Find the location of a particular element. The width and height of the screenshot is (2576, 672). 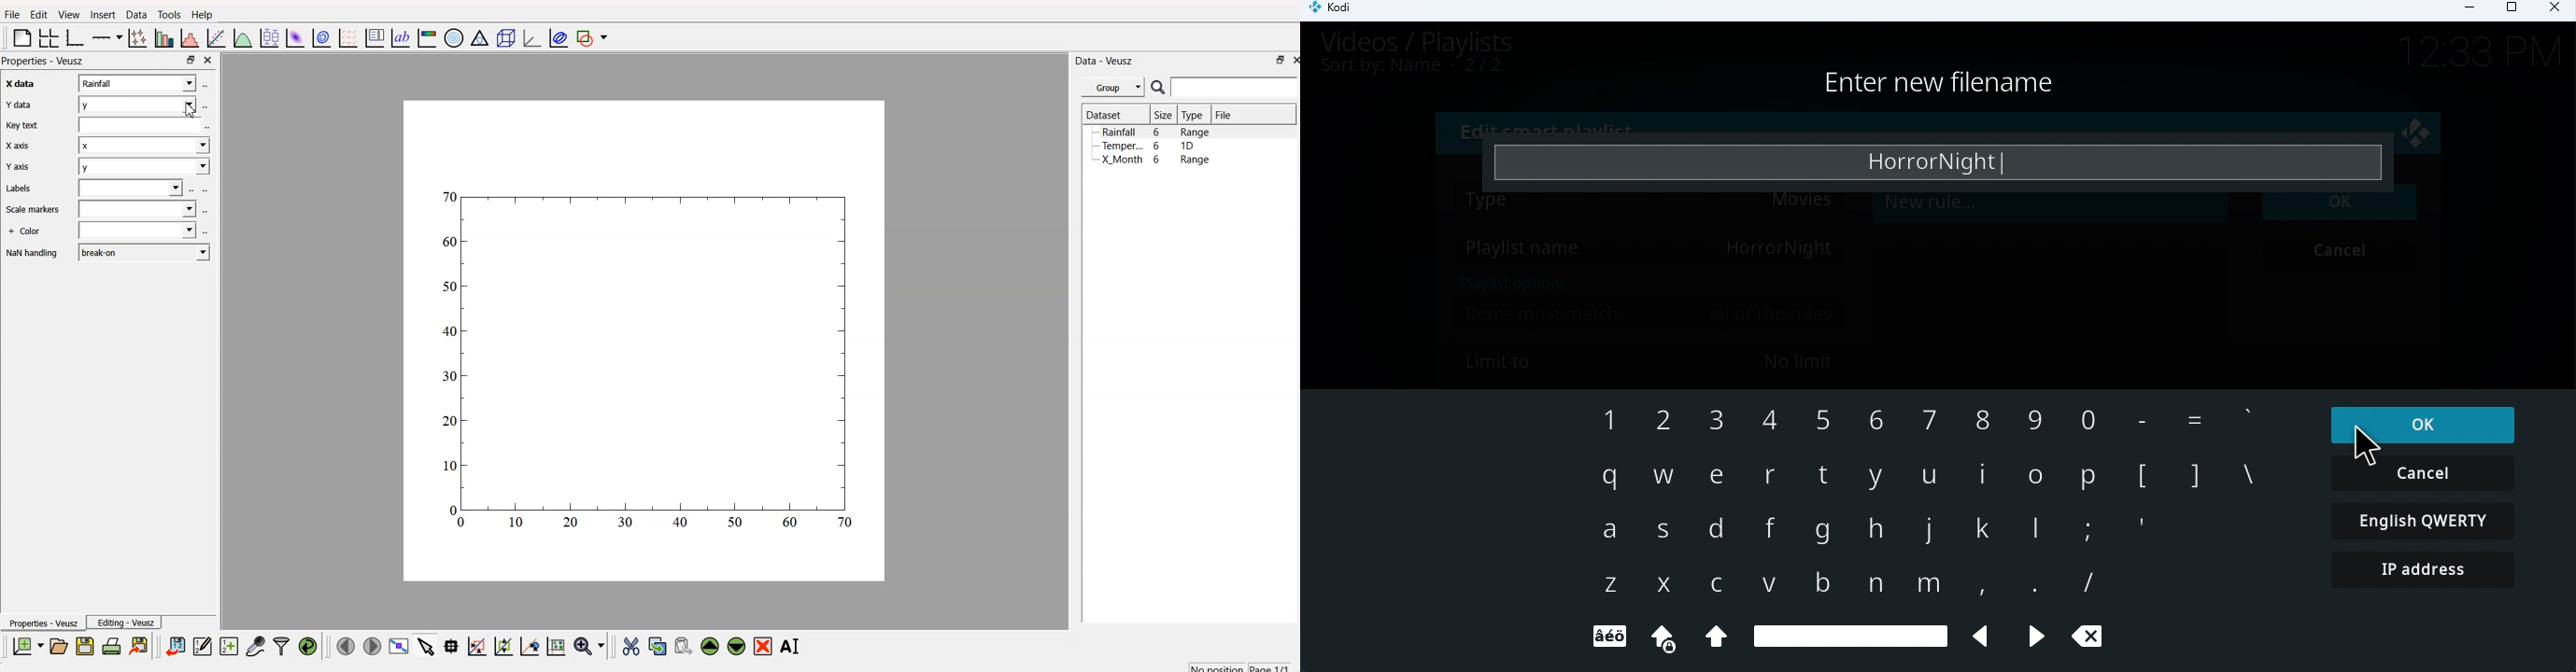

search icon is located at coordinates (1157, 88).